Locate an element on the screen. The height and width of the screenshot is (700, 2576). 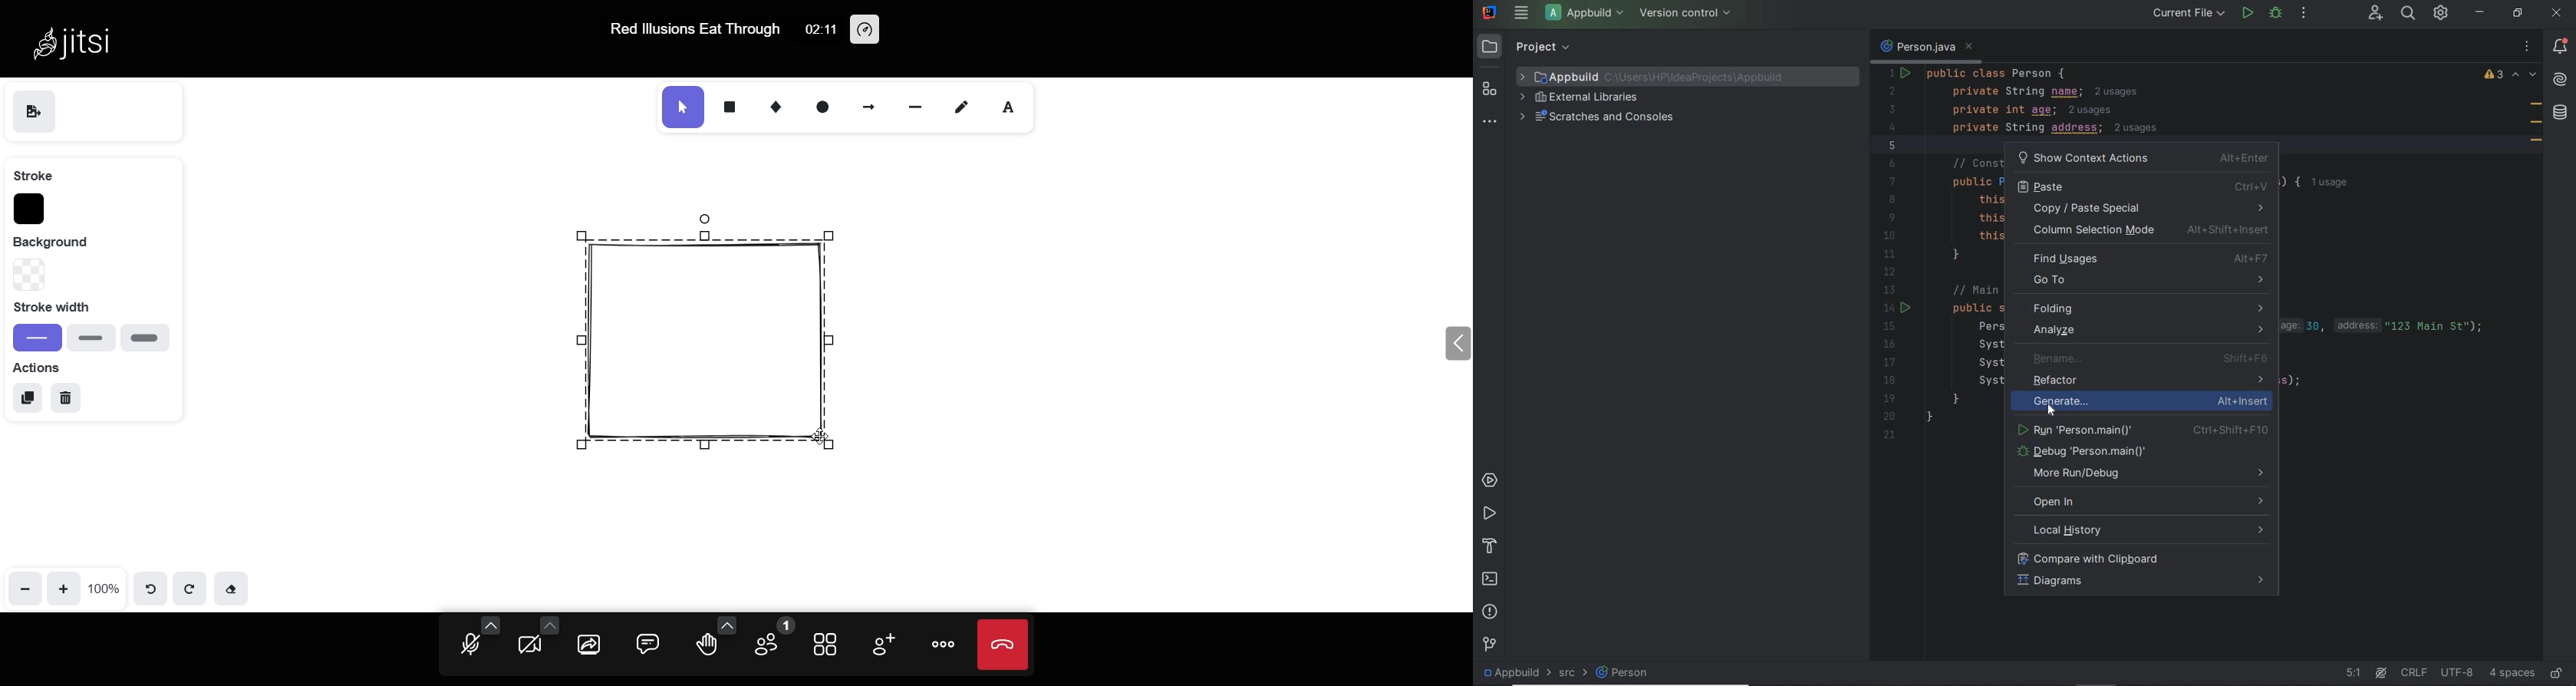
duplicate is located at coordinates (25, 398).